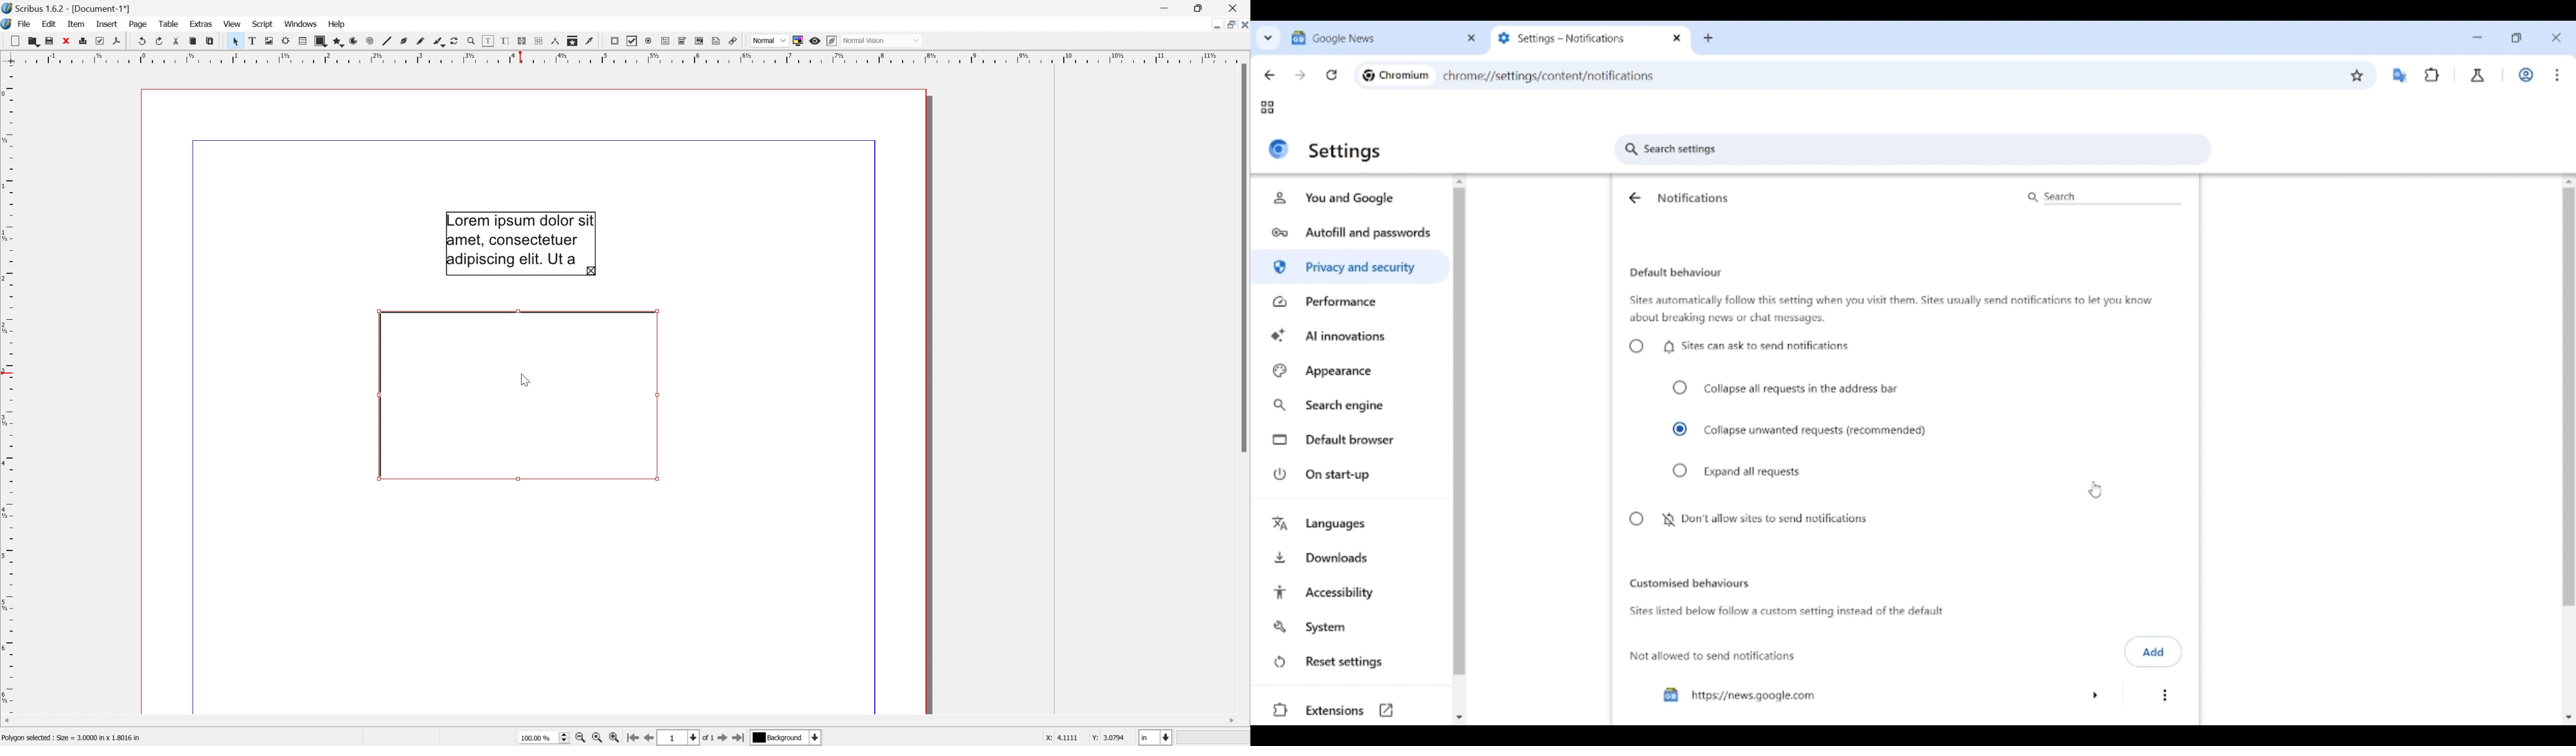  Describe the element at coordinates (521, 242) in the screenshot. I see `Lorem ipsum dolor sit amet, consectetuer adipiscing elit, Ut a` at that location.